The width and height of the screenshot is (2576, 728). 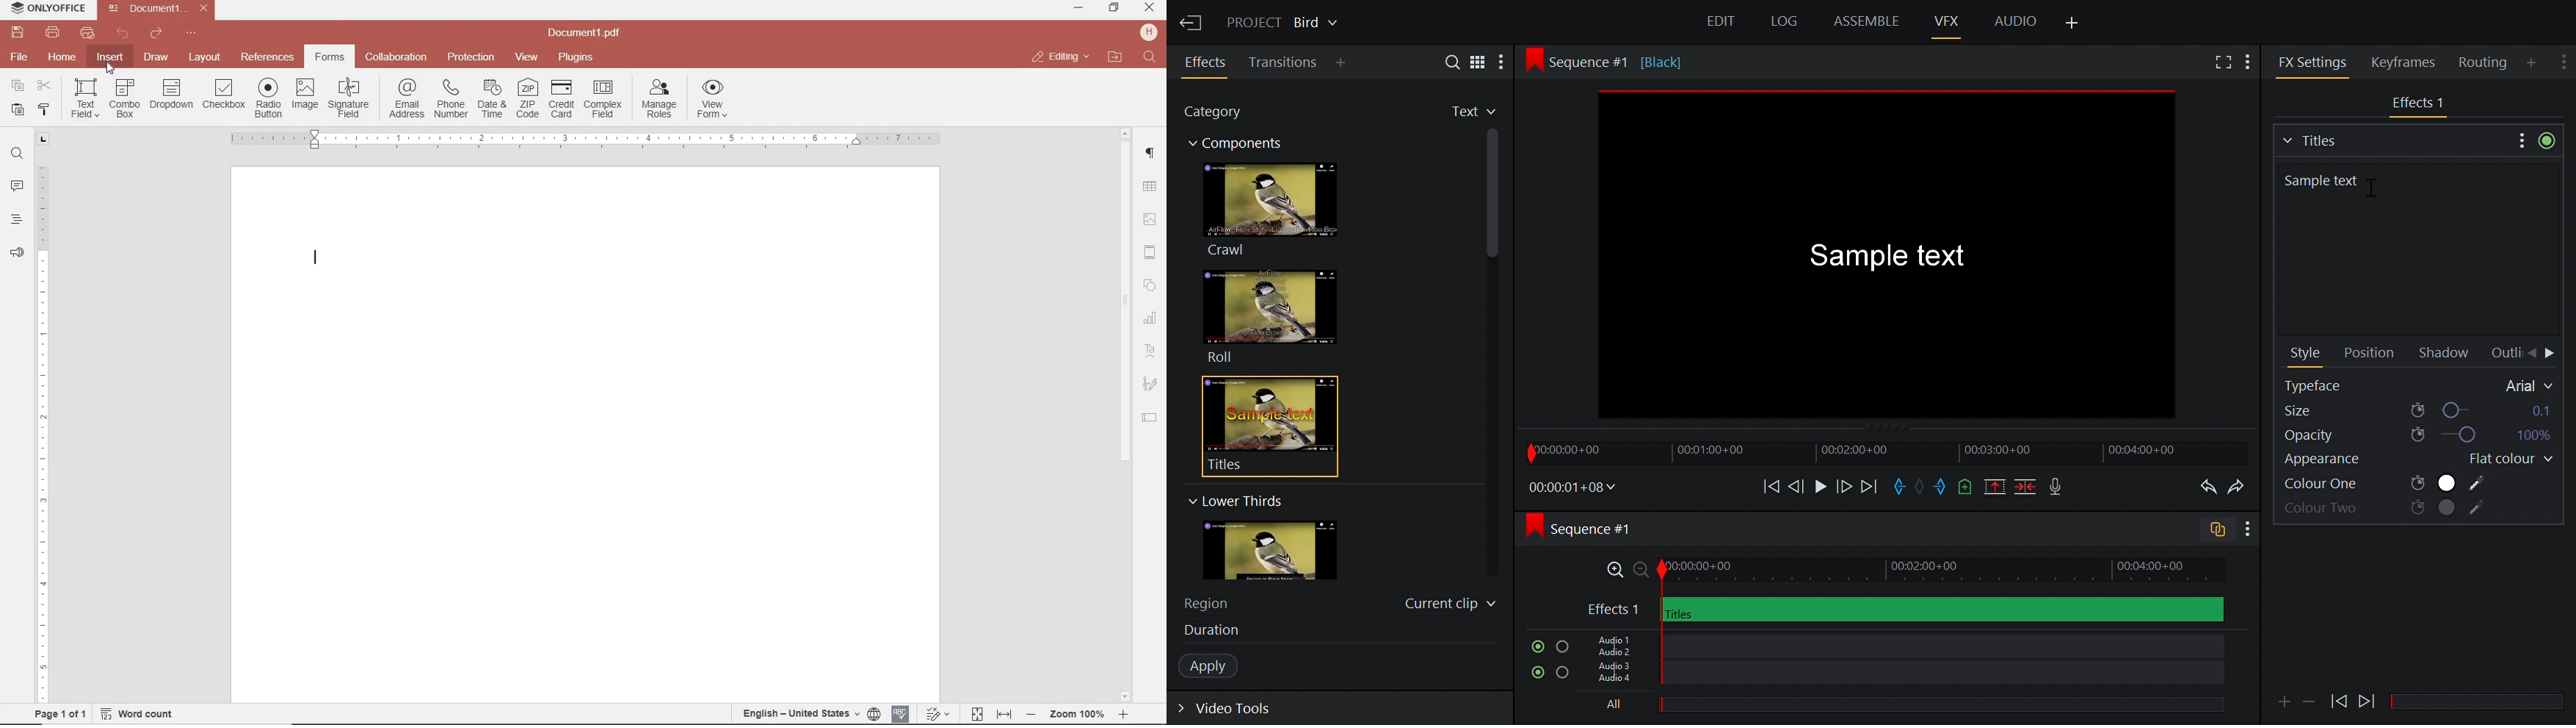 What do you see at coordinates (1151, 287) in the screenshot?
I see `SHAPES` at bounding box center [1151, 287].